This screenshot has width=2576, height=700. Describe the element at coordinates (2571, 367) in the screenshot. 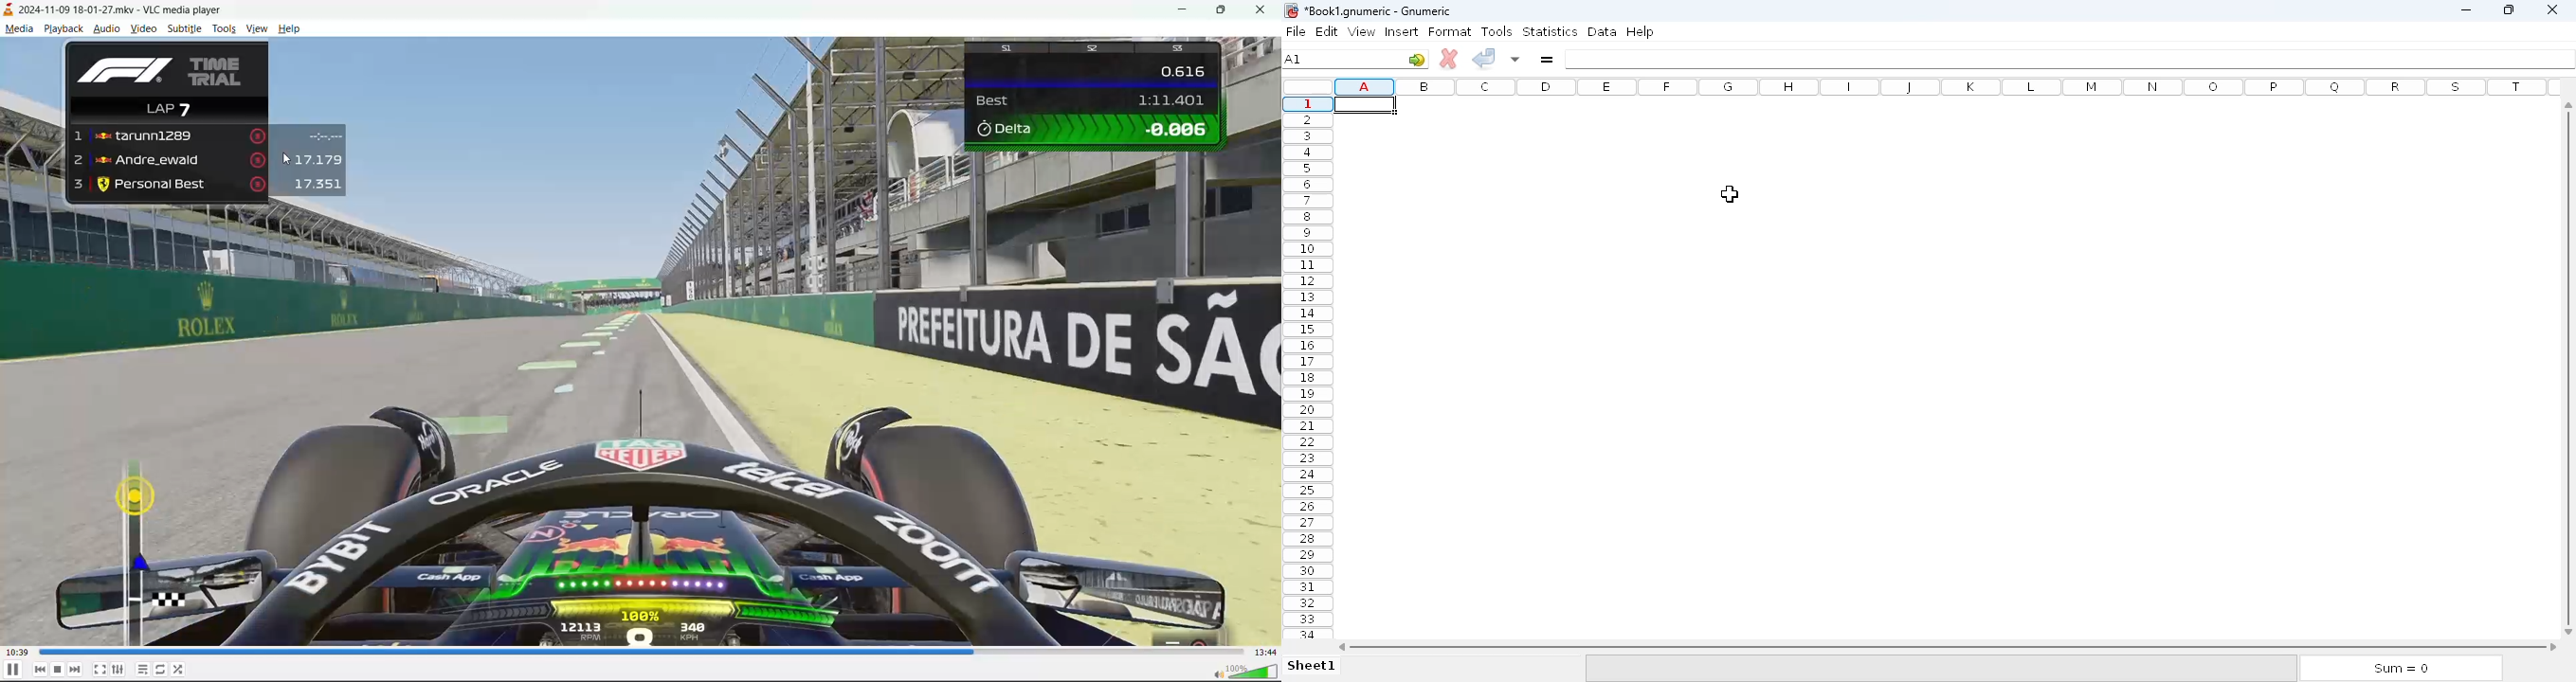

I see `vertical scroll bar` at that location.